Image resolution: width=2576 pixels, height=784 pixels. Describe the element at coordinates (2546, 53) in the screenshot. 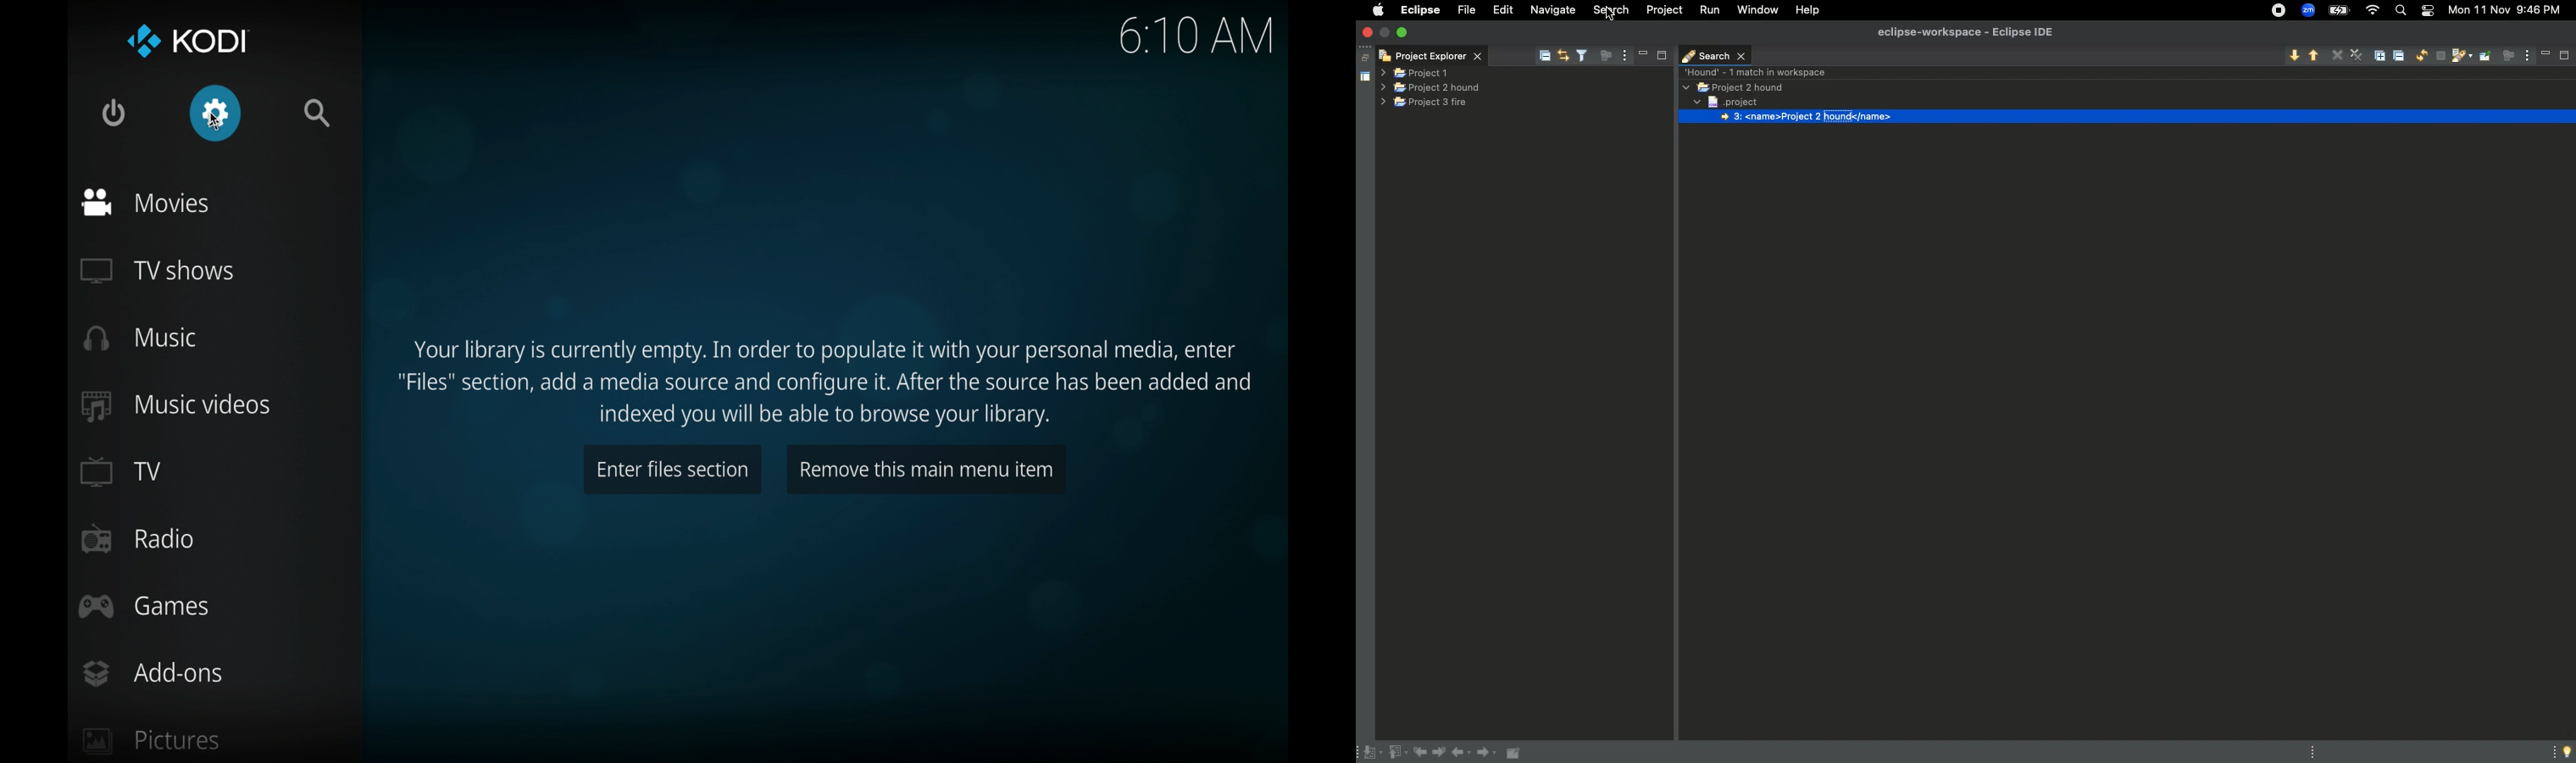

I see `minimise` at that location.